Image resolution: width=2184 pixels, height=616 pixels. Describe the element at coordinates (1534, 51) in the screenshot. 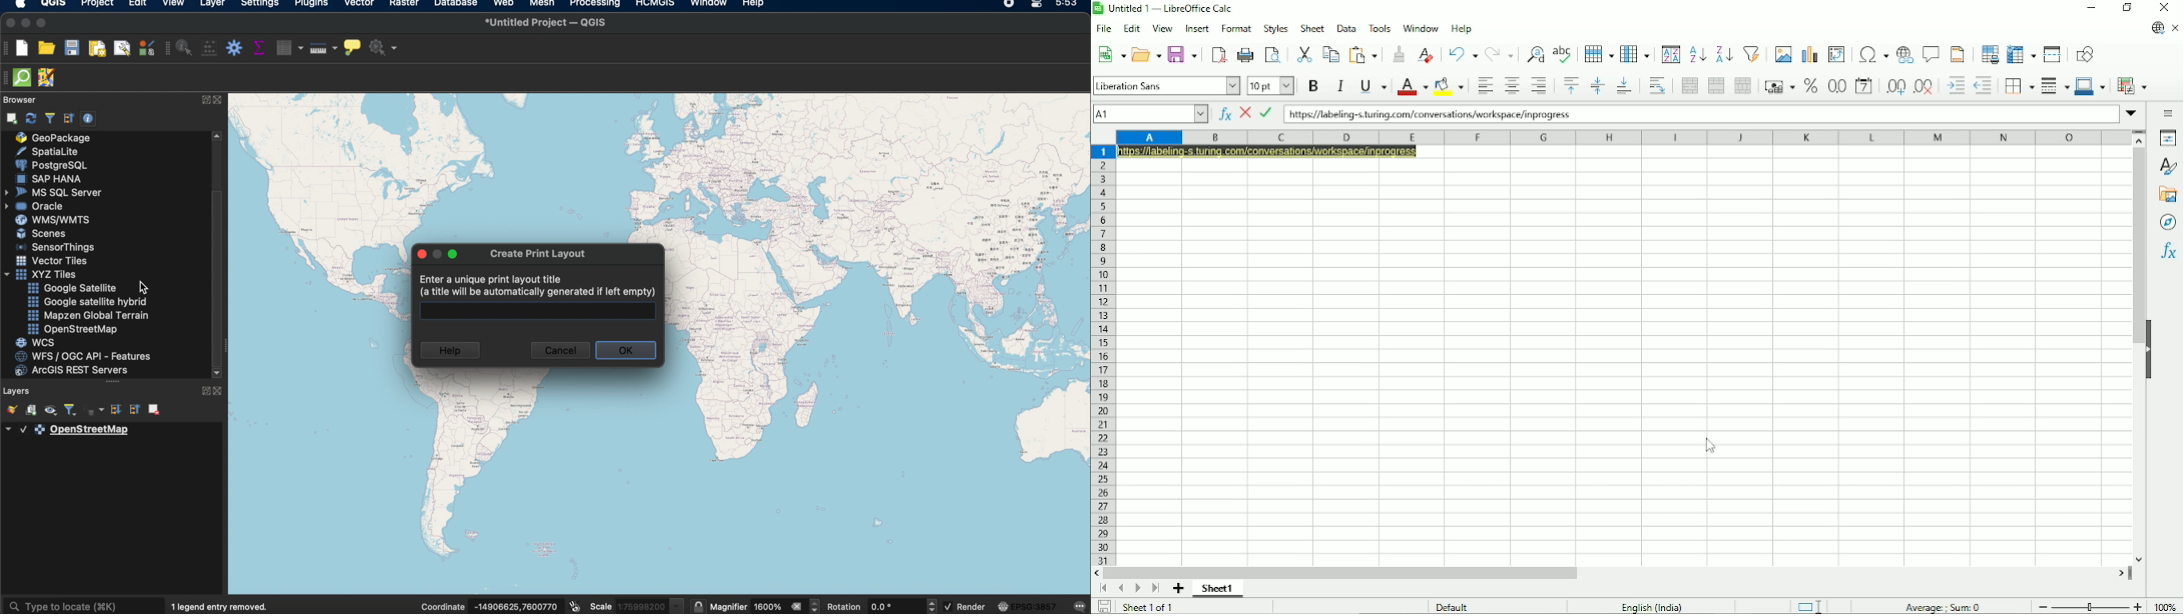

I see `Find and replace` at that location.